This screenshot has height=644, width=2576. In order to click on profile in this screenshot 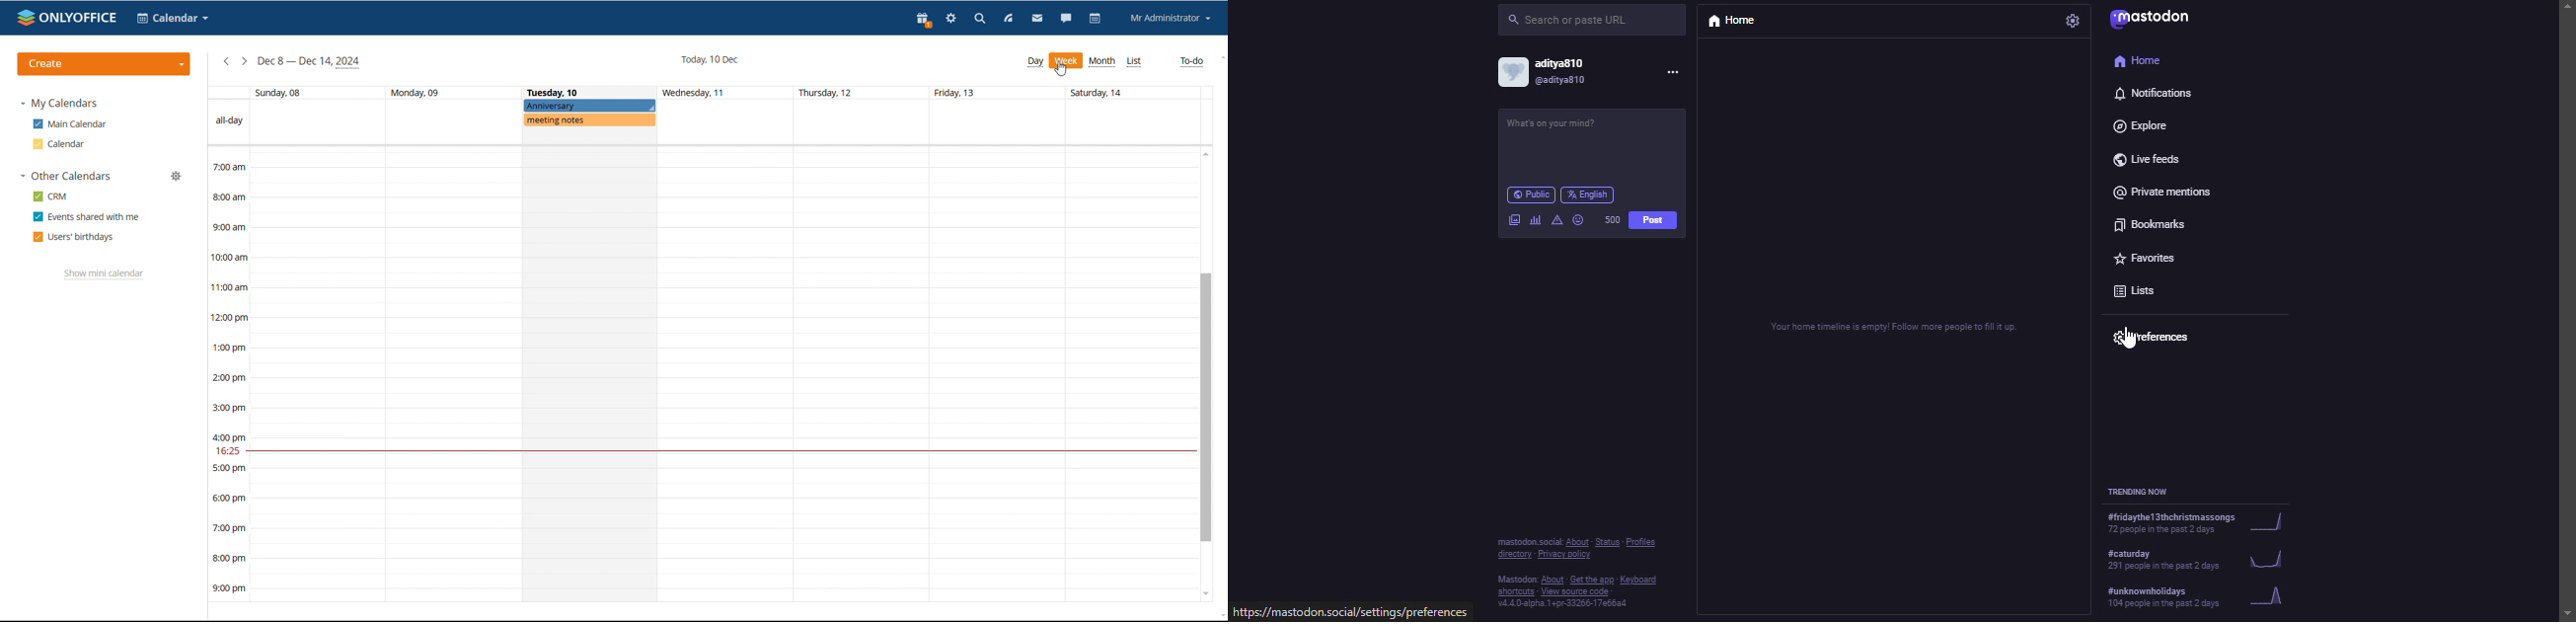, I will do `click(1171, 18)`.